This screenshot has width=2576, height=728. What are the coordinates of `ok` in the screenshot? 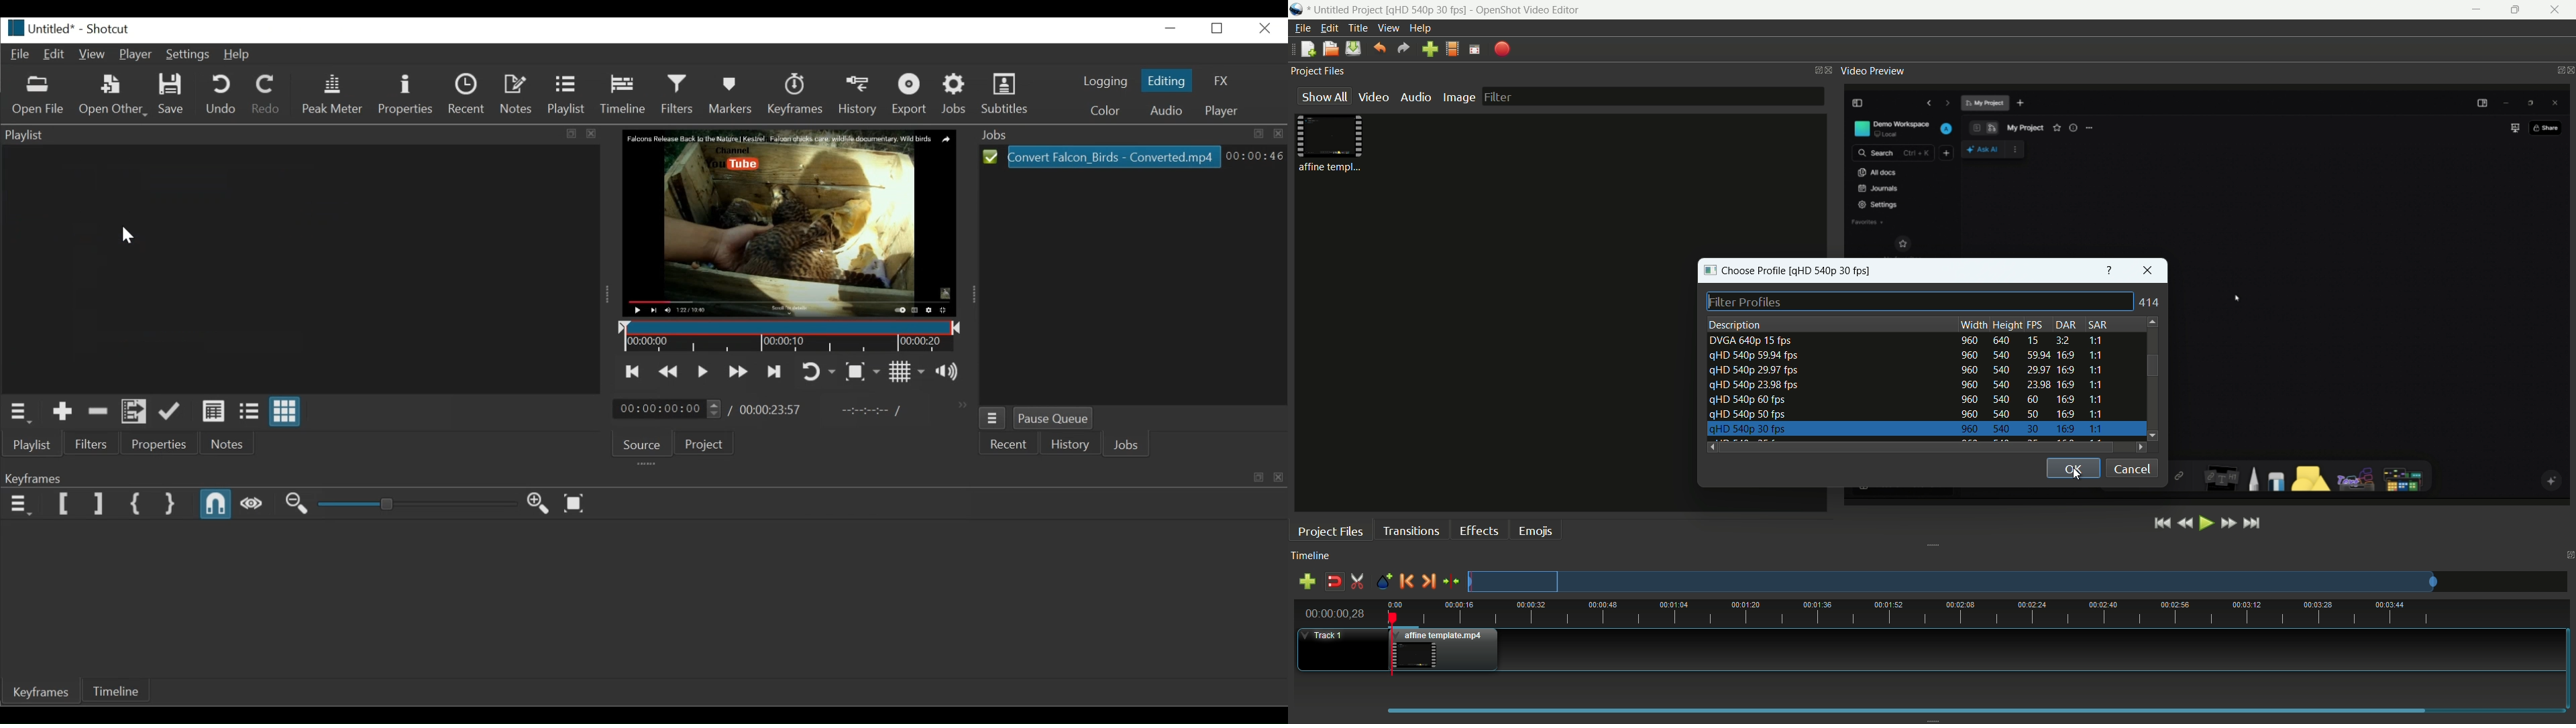 It's located at (2072, 469).